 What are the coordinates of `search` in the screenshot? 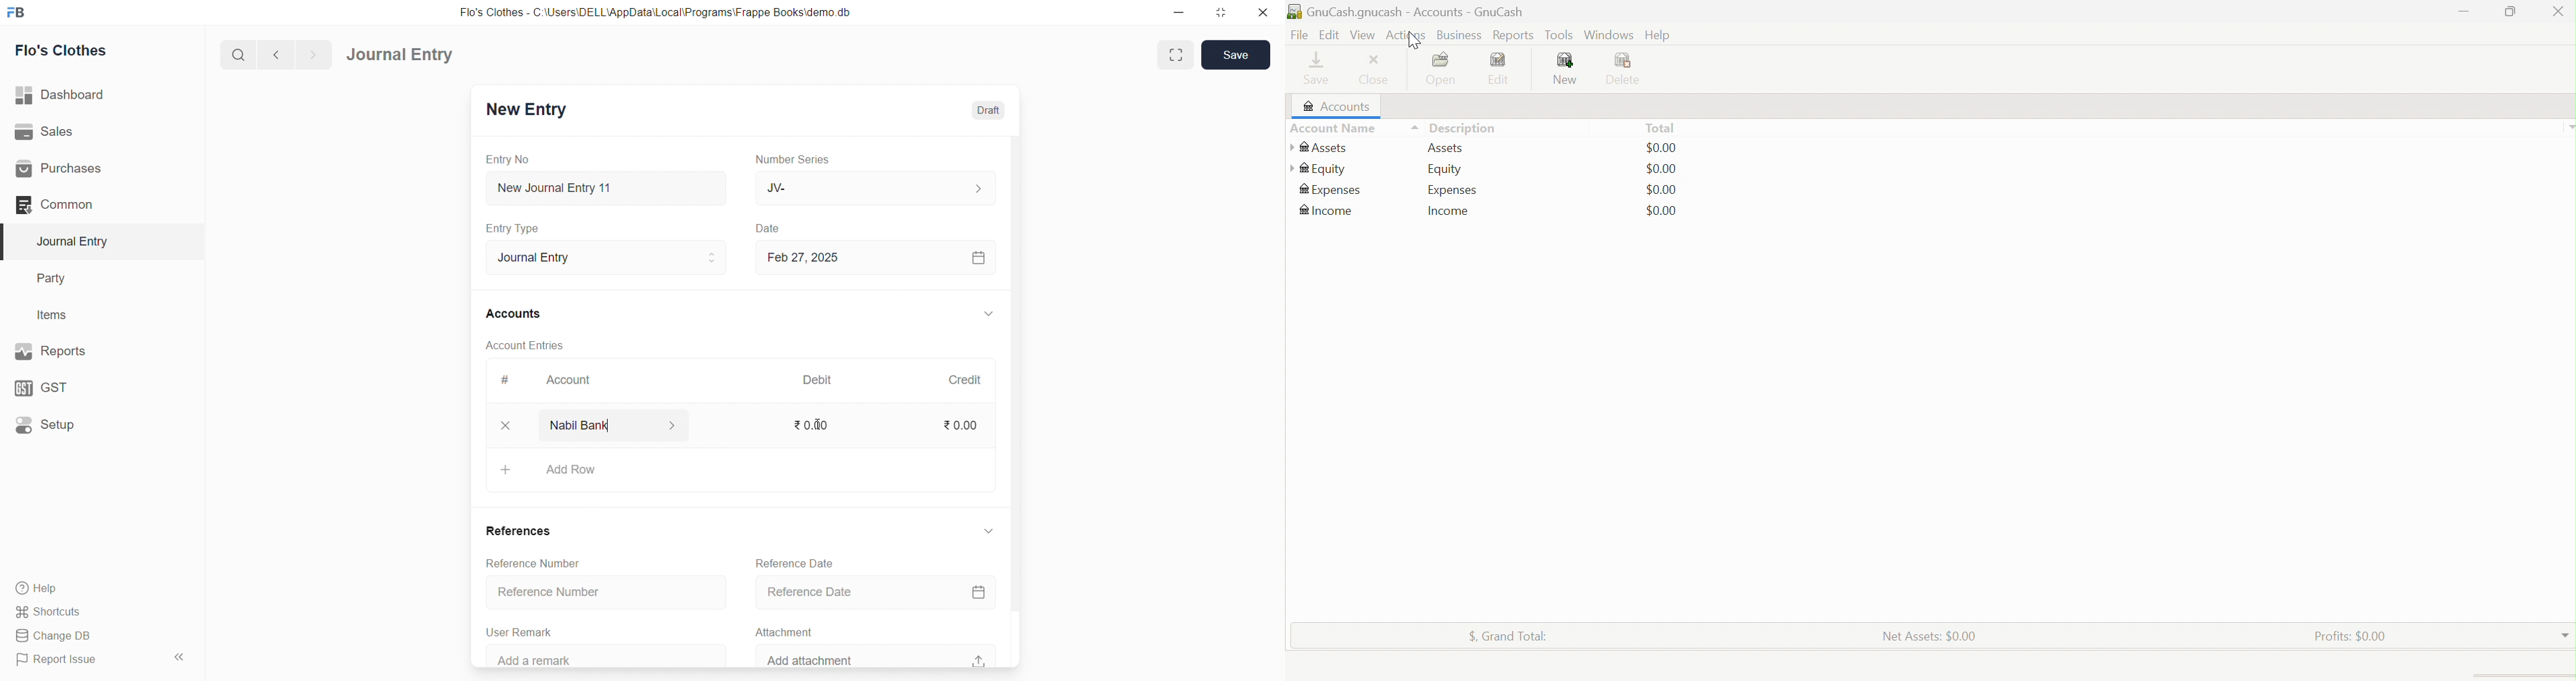 It's located at (236, 56).